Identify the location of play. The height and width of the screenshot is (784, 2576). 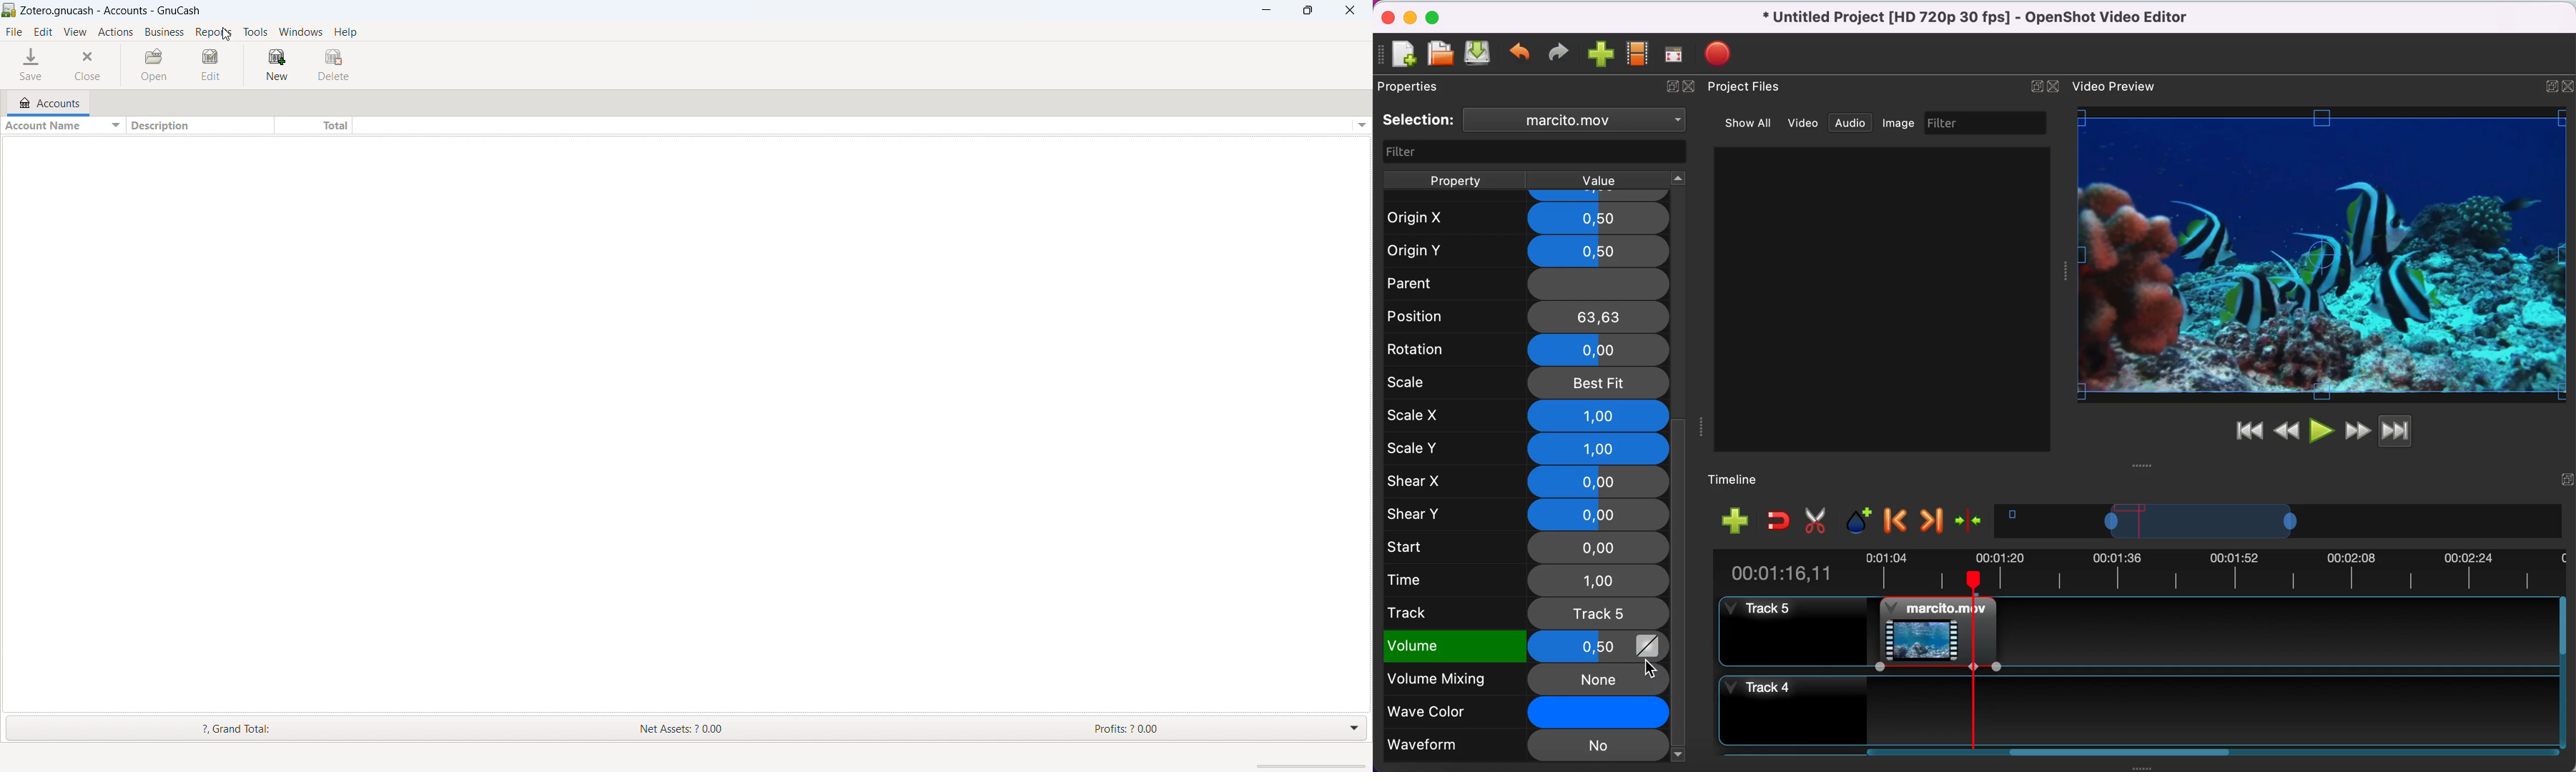
(2322, 429).